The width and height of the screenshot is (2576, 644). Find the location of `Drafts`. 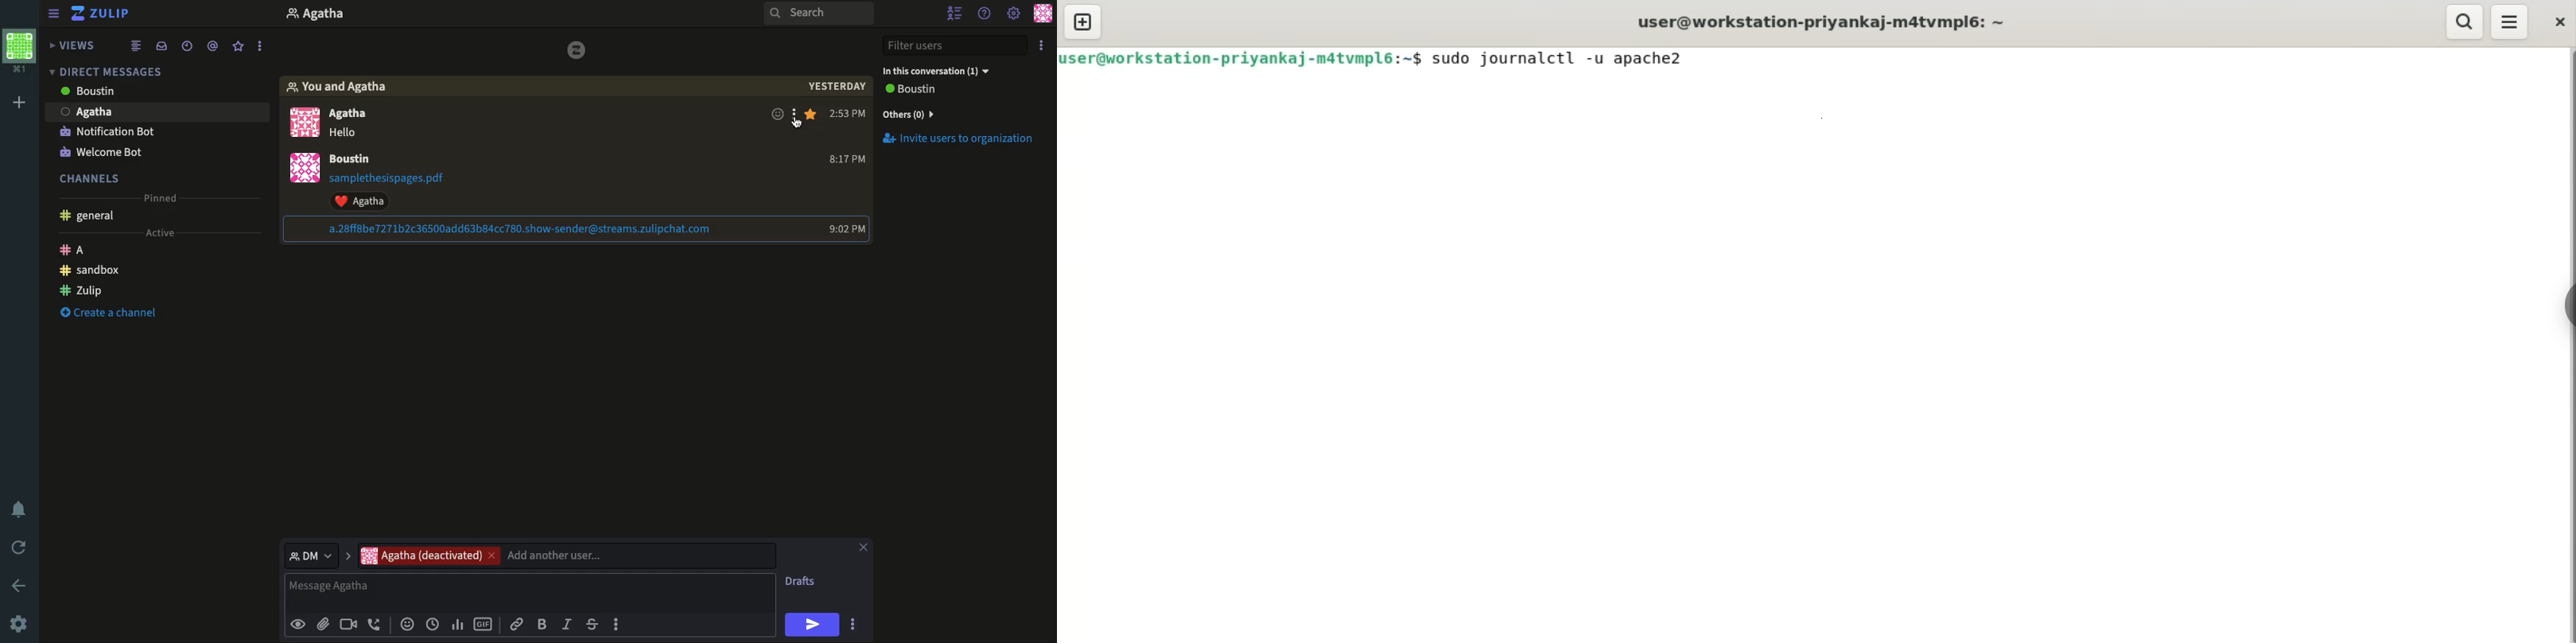

Drafts is located at coordinates (802, 583).